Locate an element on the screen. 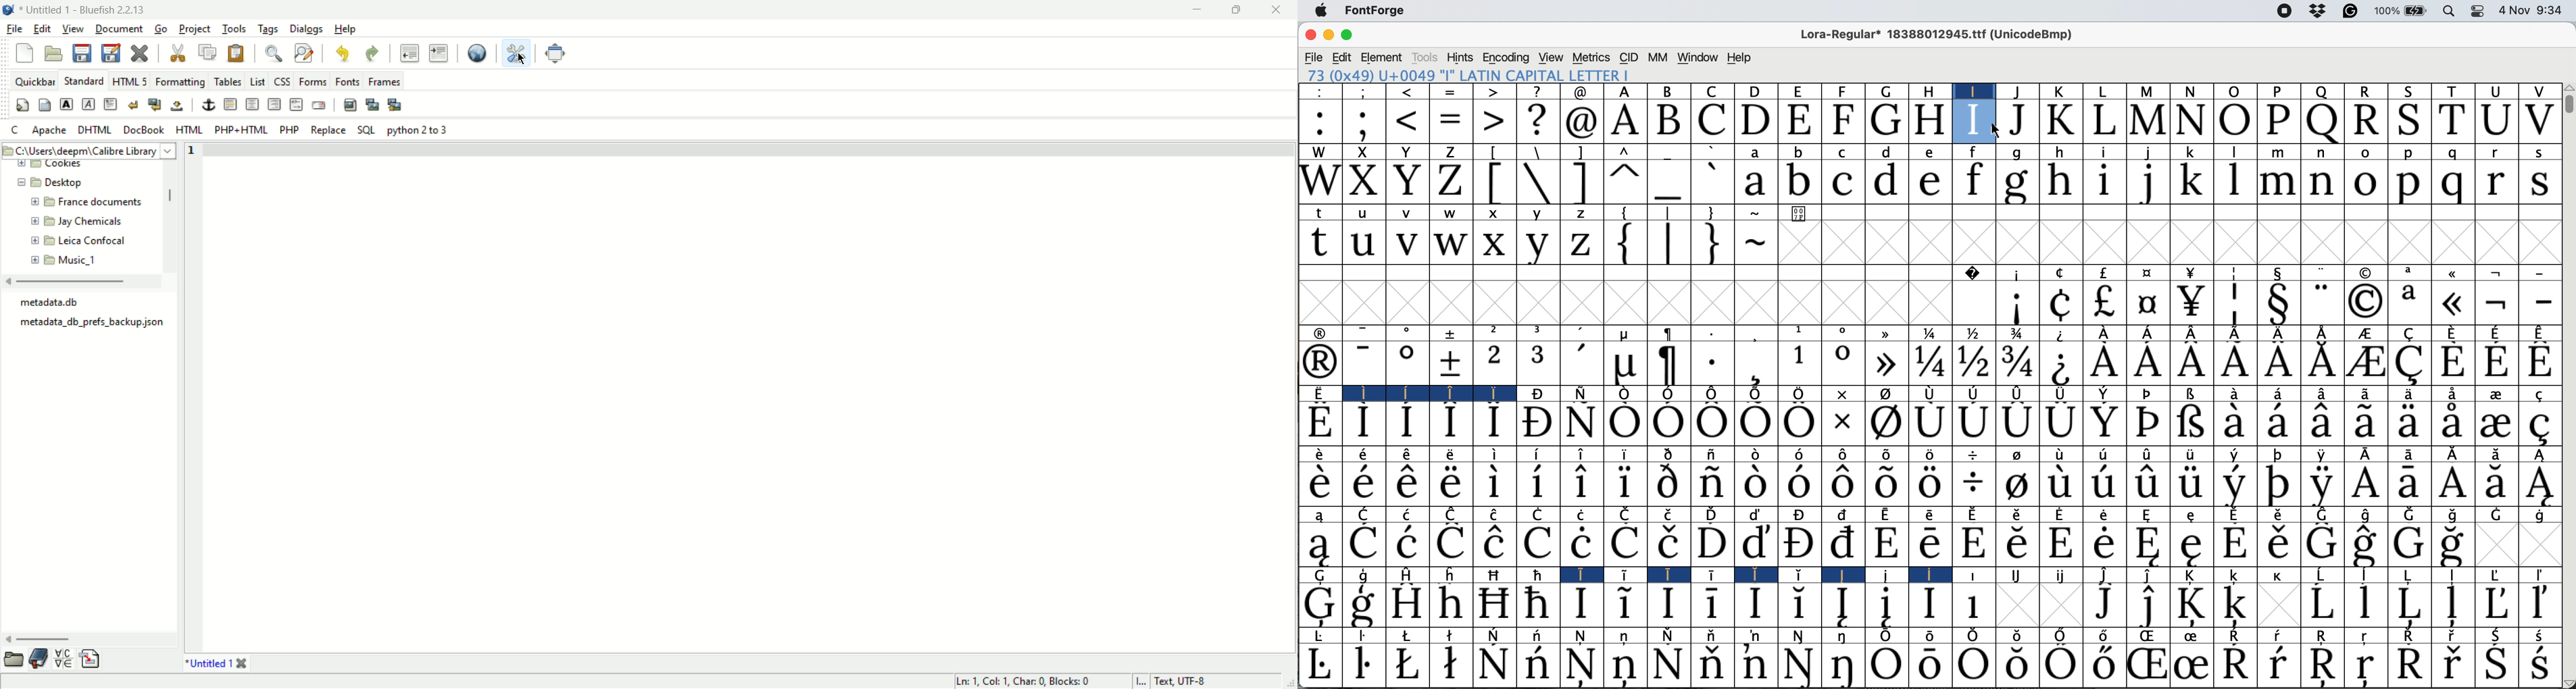  Symbol is located at coordinates (1365, 605).